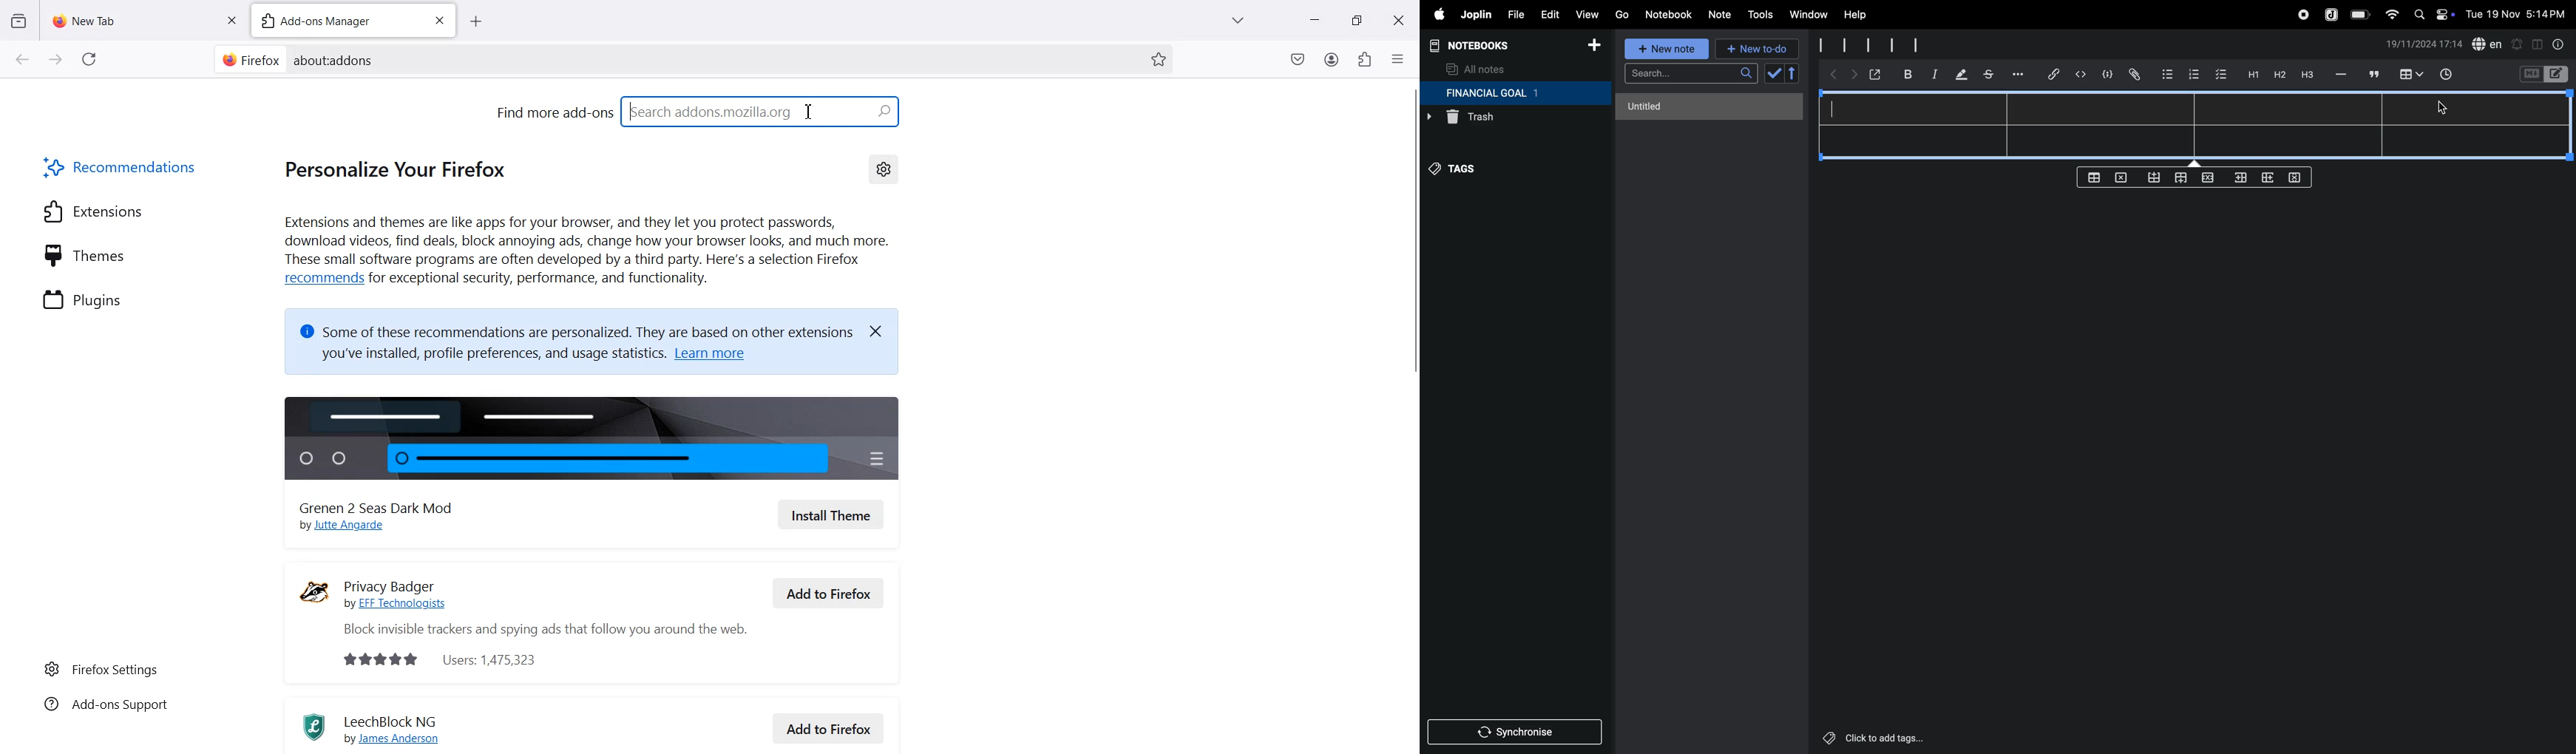 The image size is (2576, 756). Describe the element at coordinates (2133, 75) in the screenshot. I see `attach file` at that location.